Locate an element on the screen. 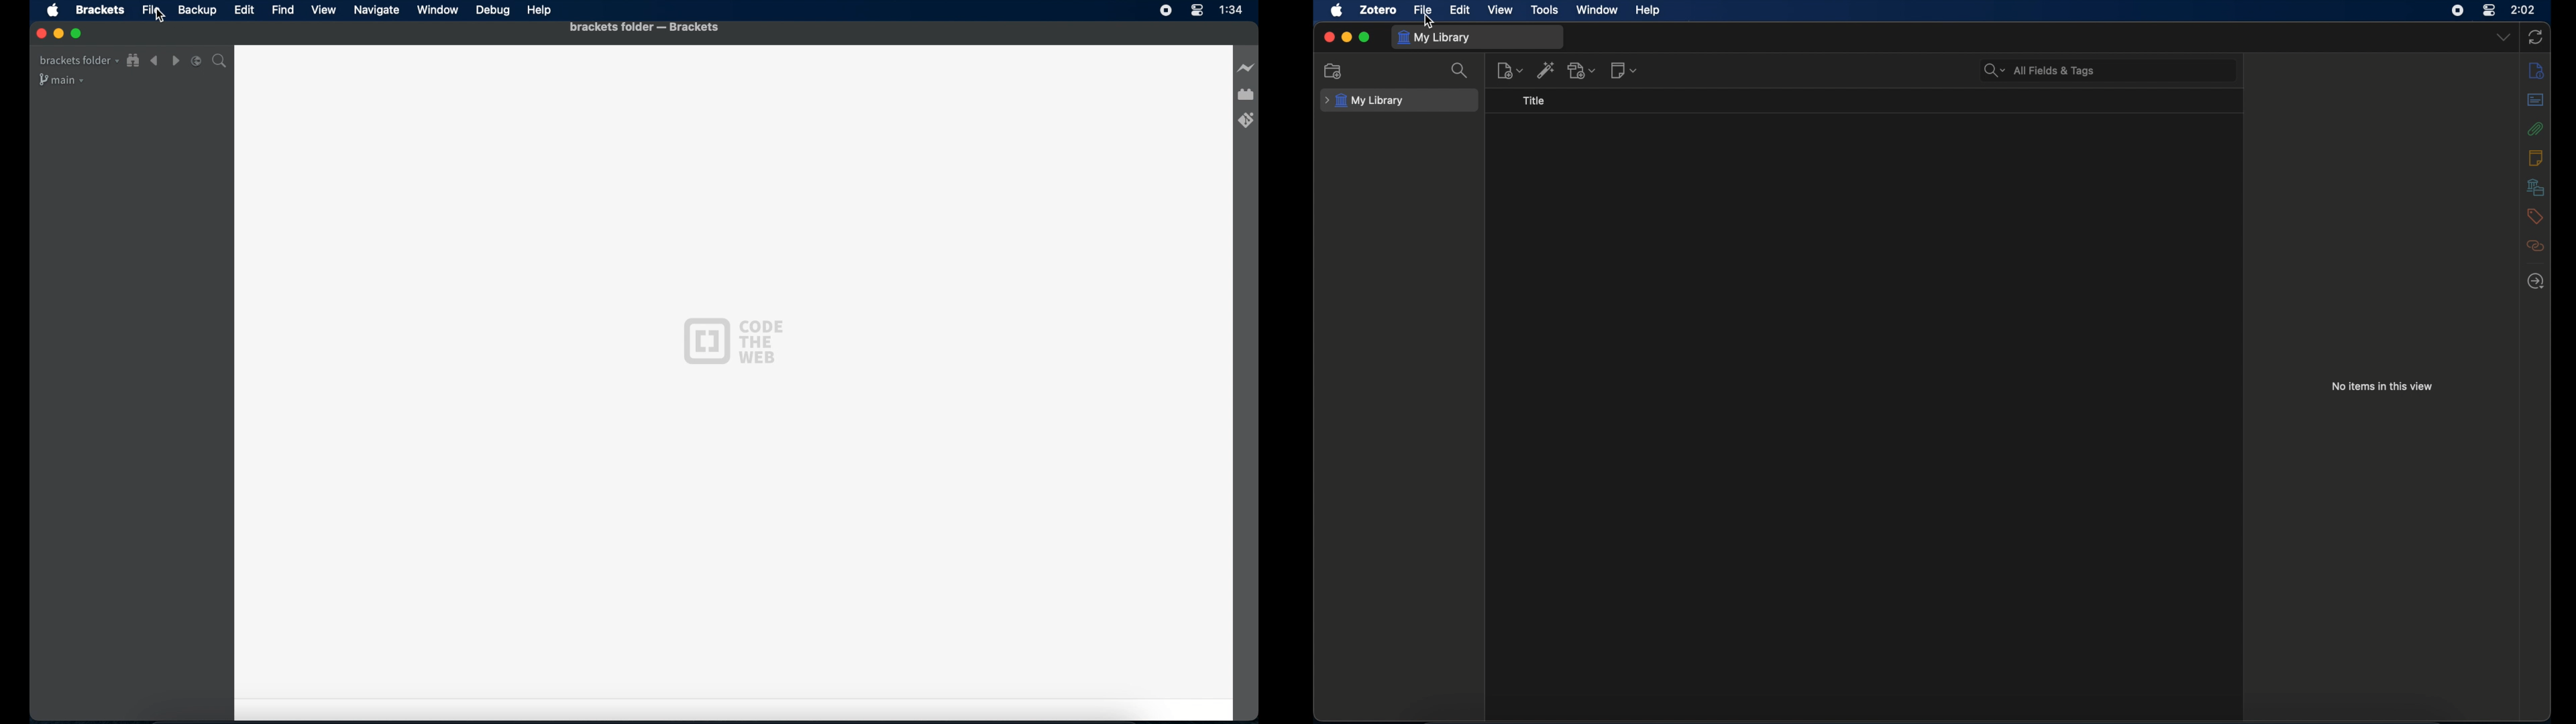 Image resolution: width=2576 pixels, height=728 pixels. Code the web is located at coordinates (733, 341).